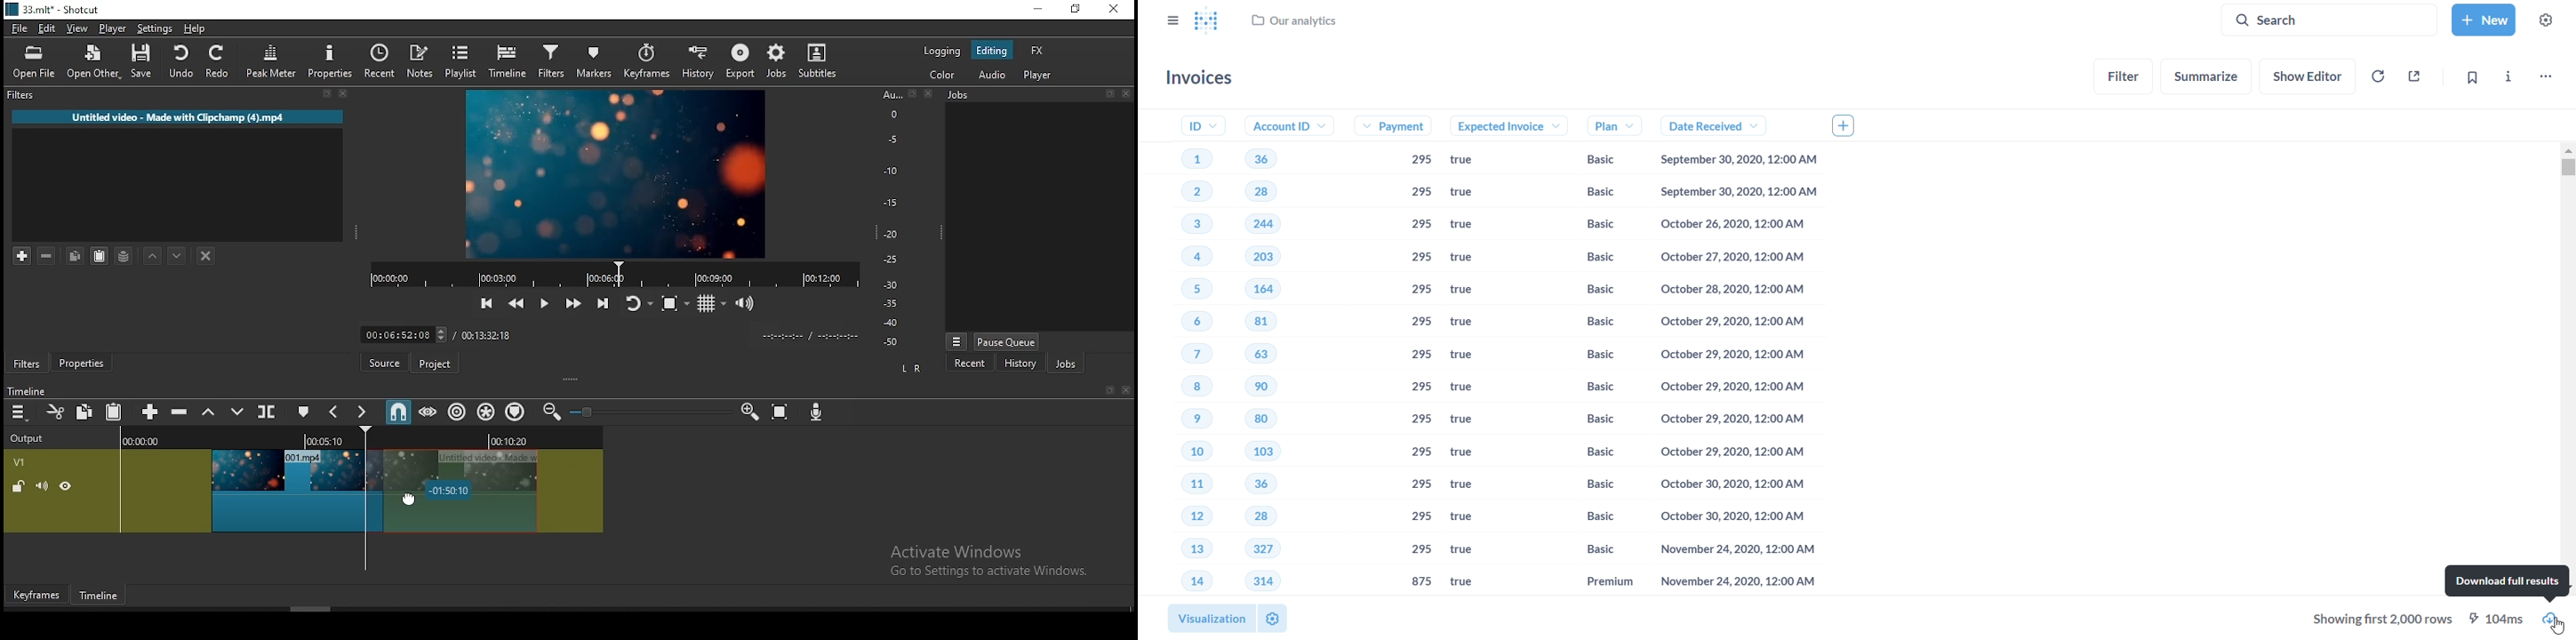  What do you see at coordinates (2386, 618) in the screenshot?
I see `showing first 2,000 rows ` at bounding box center [2386, 618].